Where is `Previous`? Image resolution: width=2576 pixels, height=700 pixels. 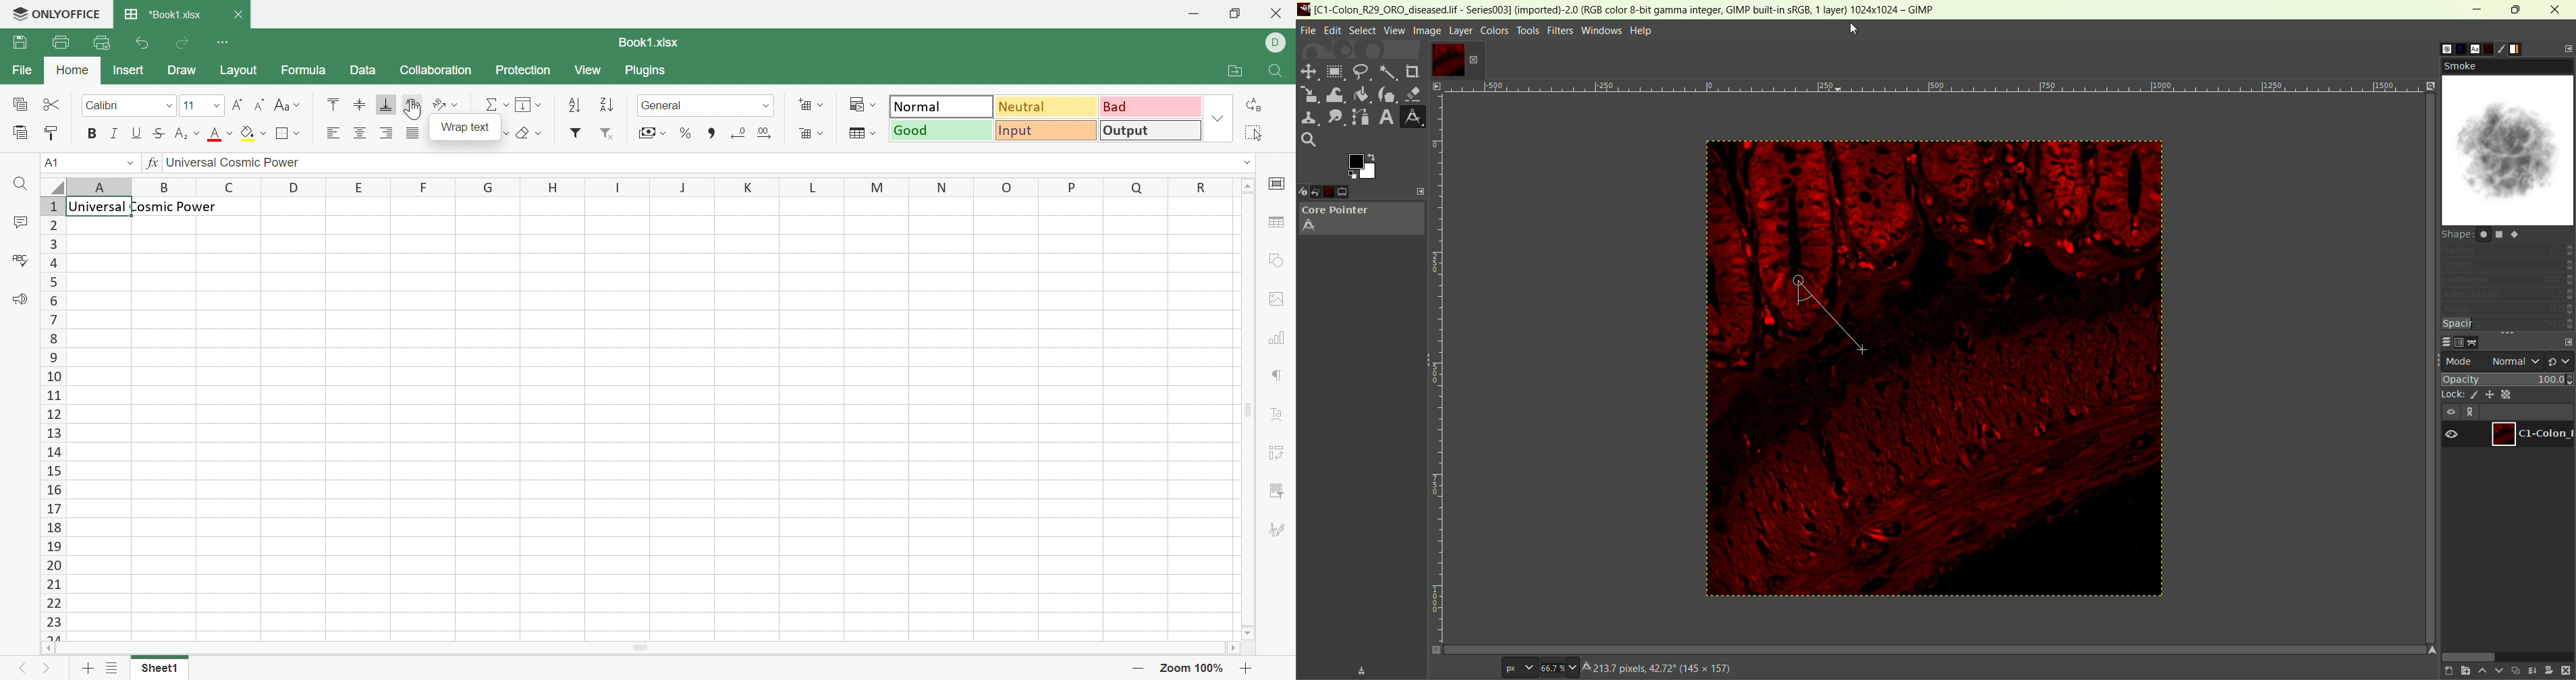 Previous is located at coordinates (26, 664).